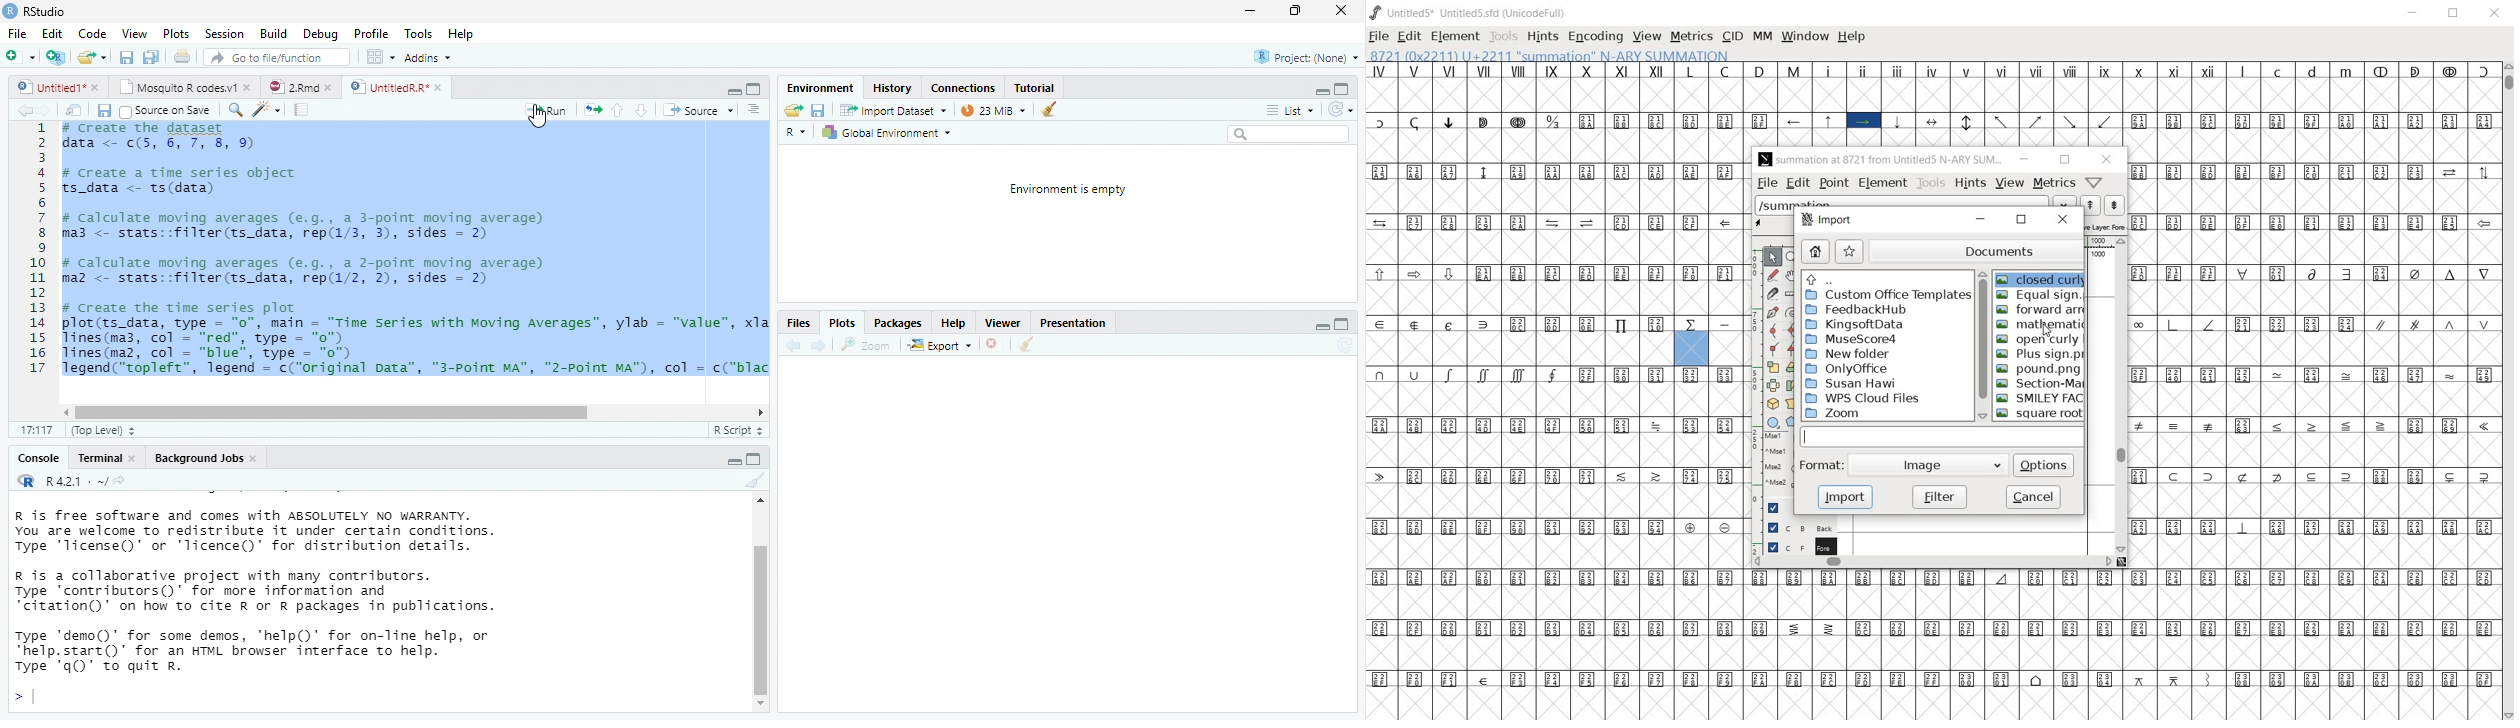 The height and width of the screenshot is (728, 2520). What do you see at coordinates (819, 111) in the screenshot?
I see `save current document` at bounding box center [819, 111].